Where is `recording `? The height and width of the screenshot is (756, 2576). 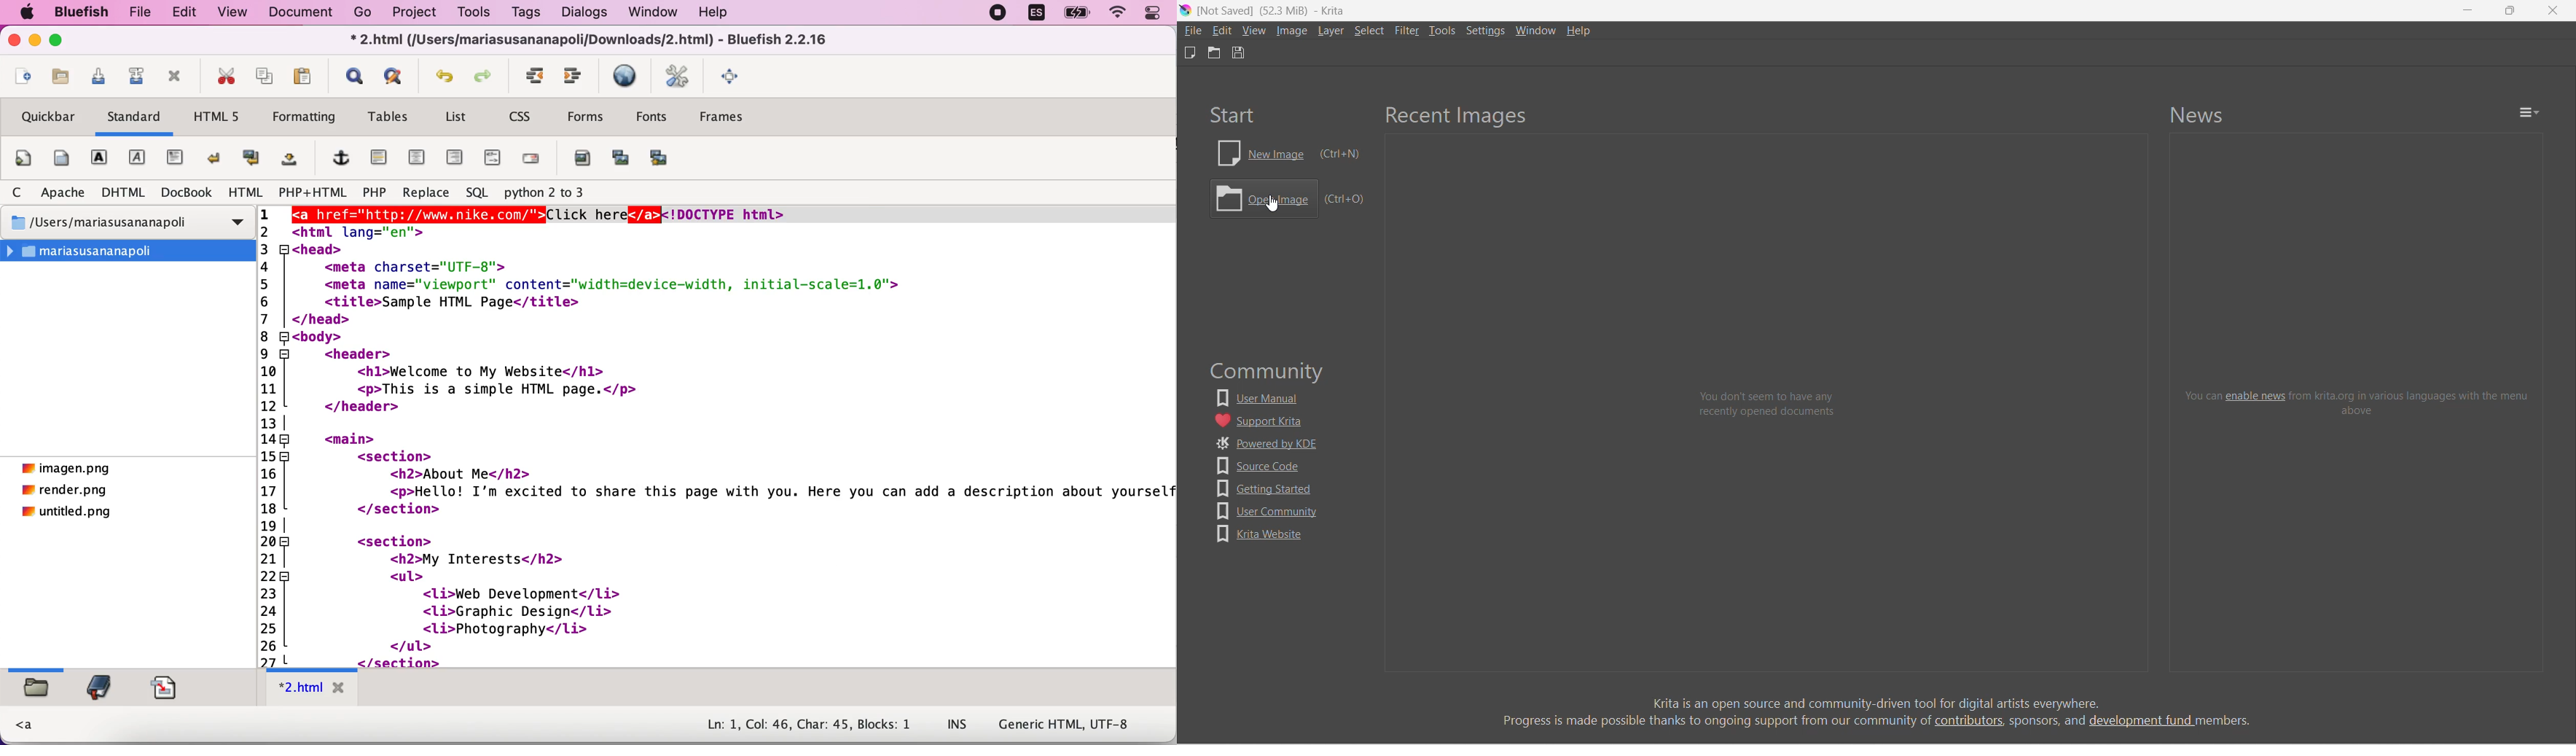 recording  is located at coordinates (999, 15).